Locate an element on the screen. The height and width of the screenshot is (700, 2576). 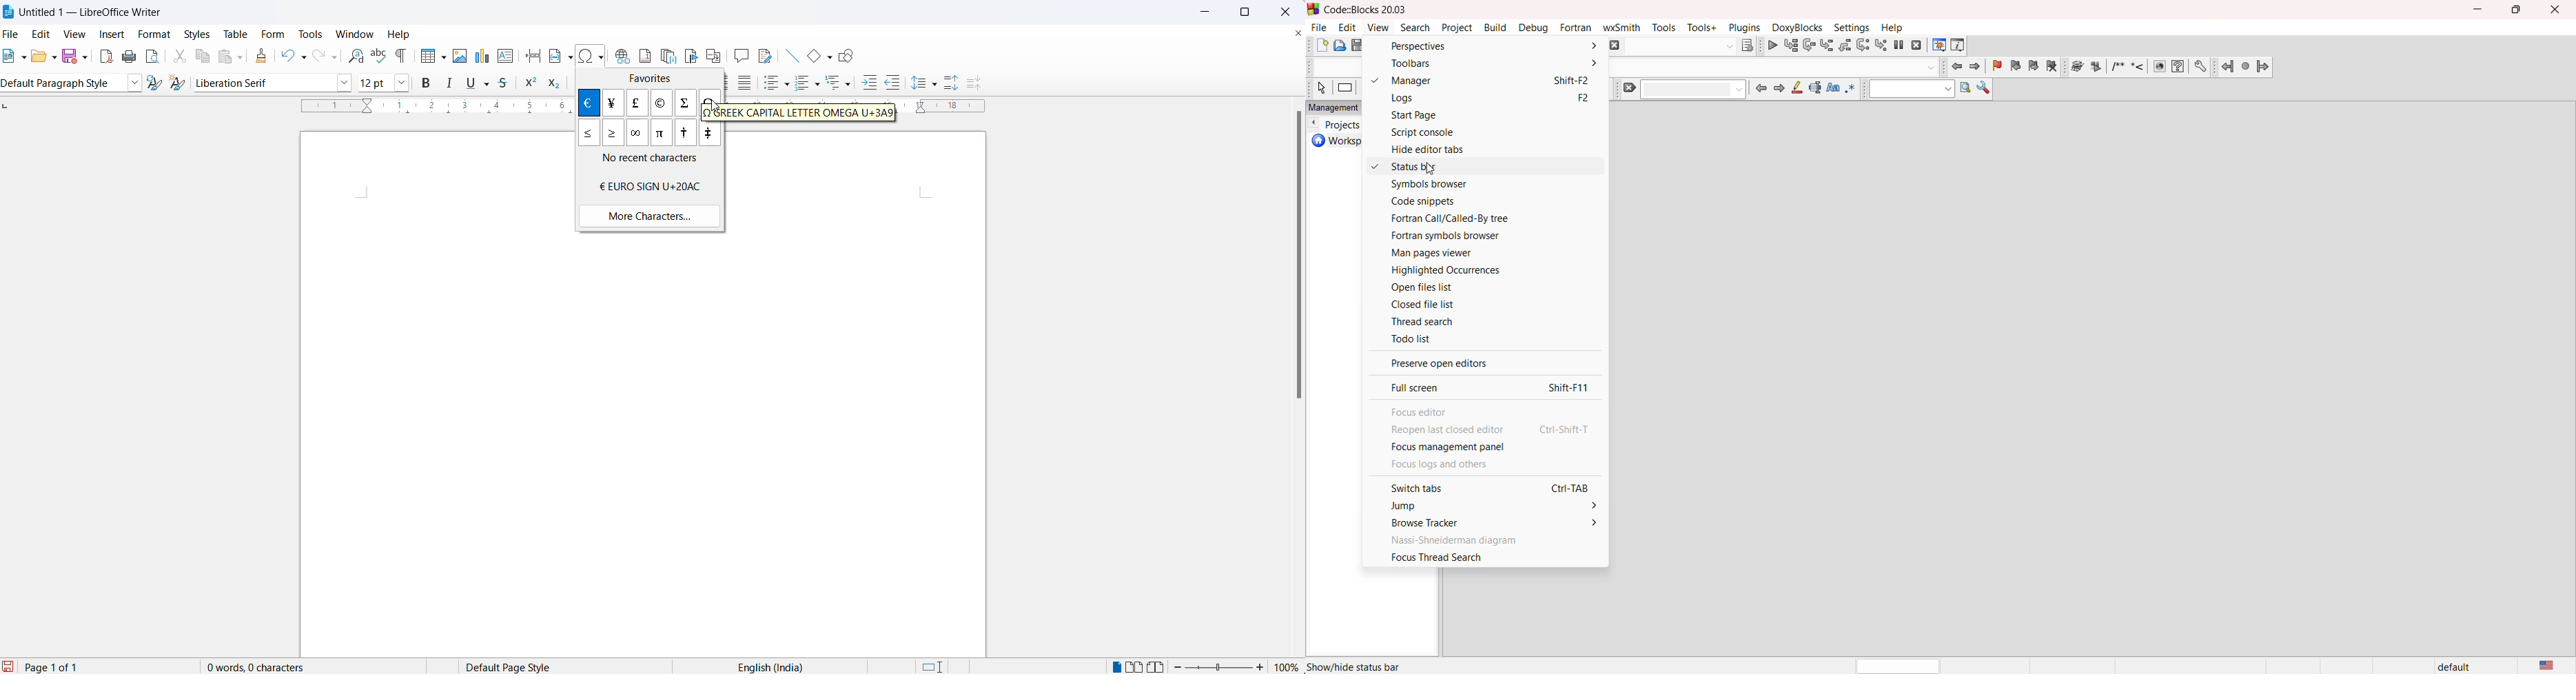
cursor is located at coordinates (710, 101).